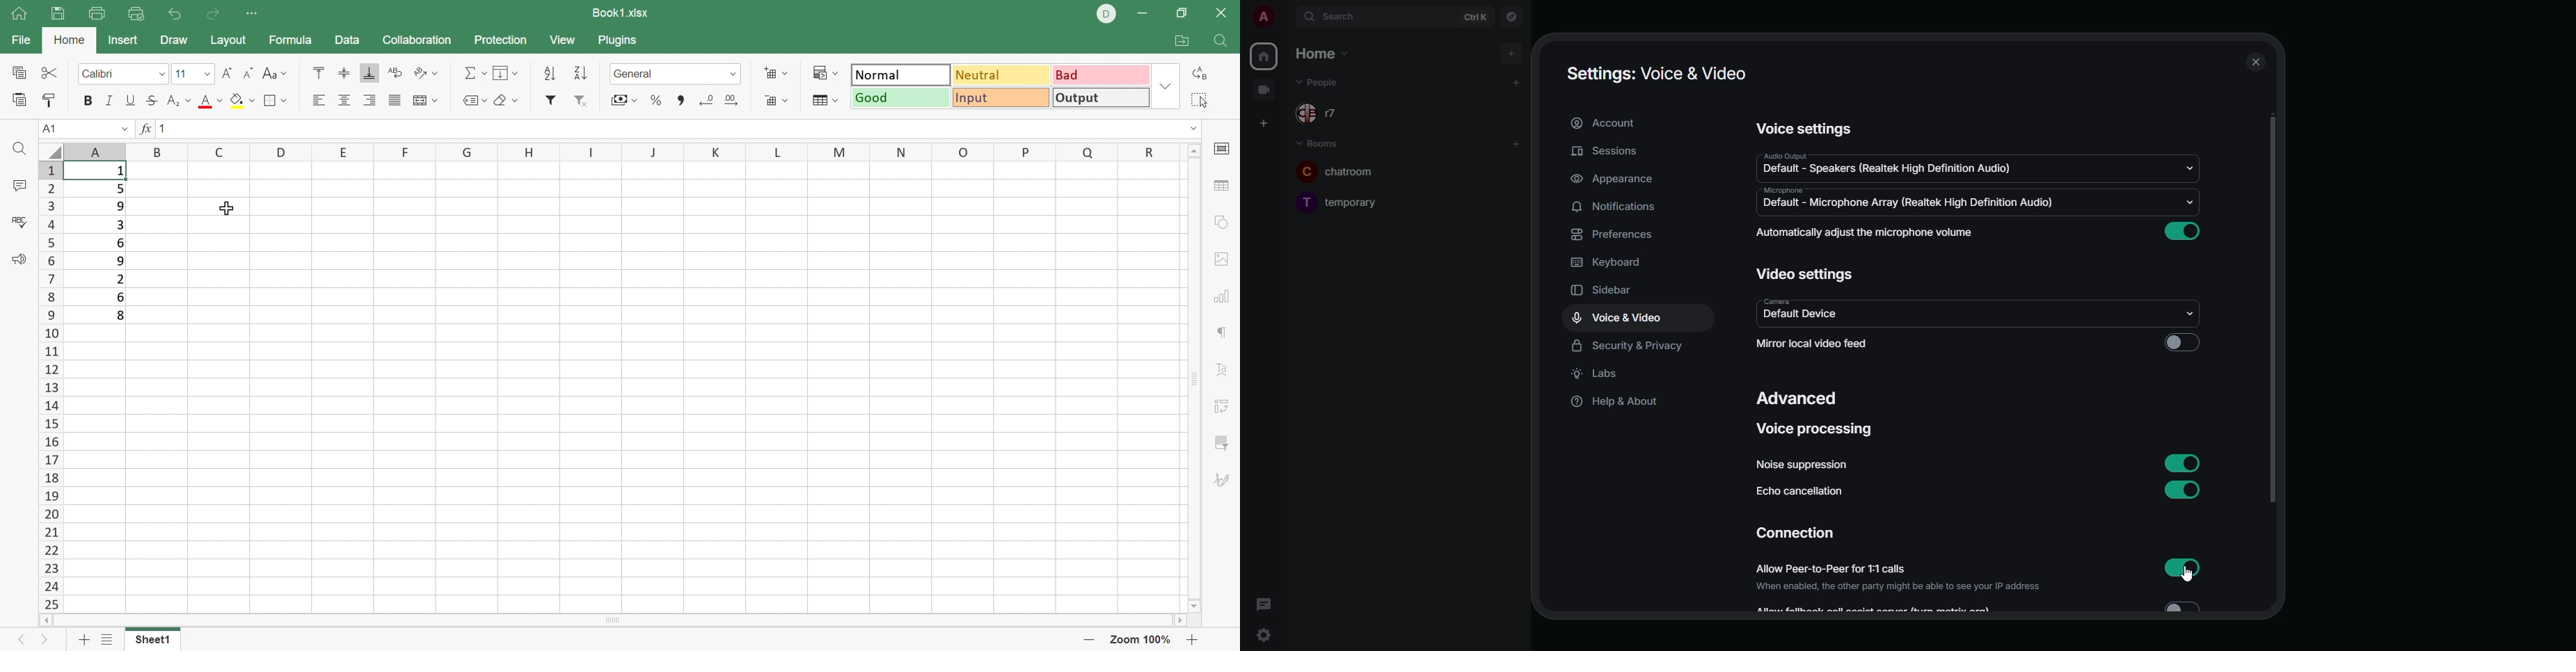  What do you see at coordinates (2181, 341) in the screenshot?
I see `click to enable` at bounding box center [2181, 341].